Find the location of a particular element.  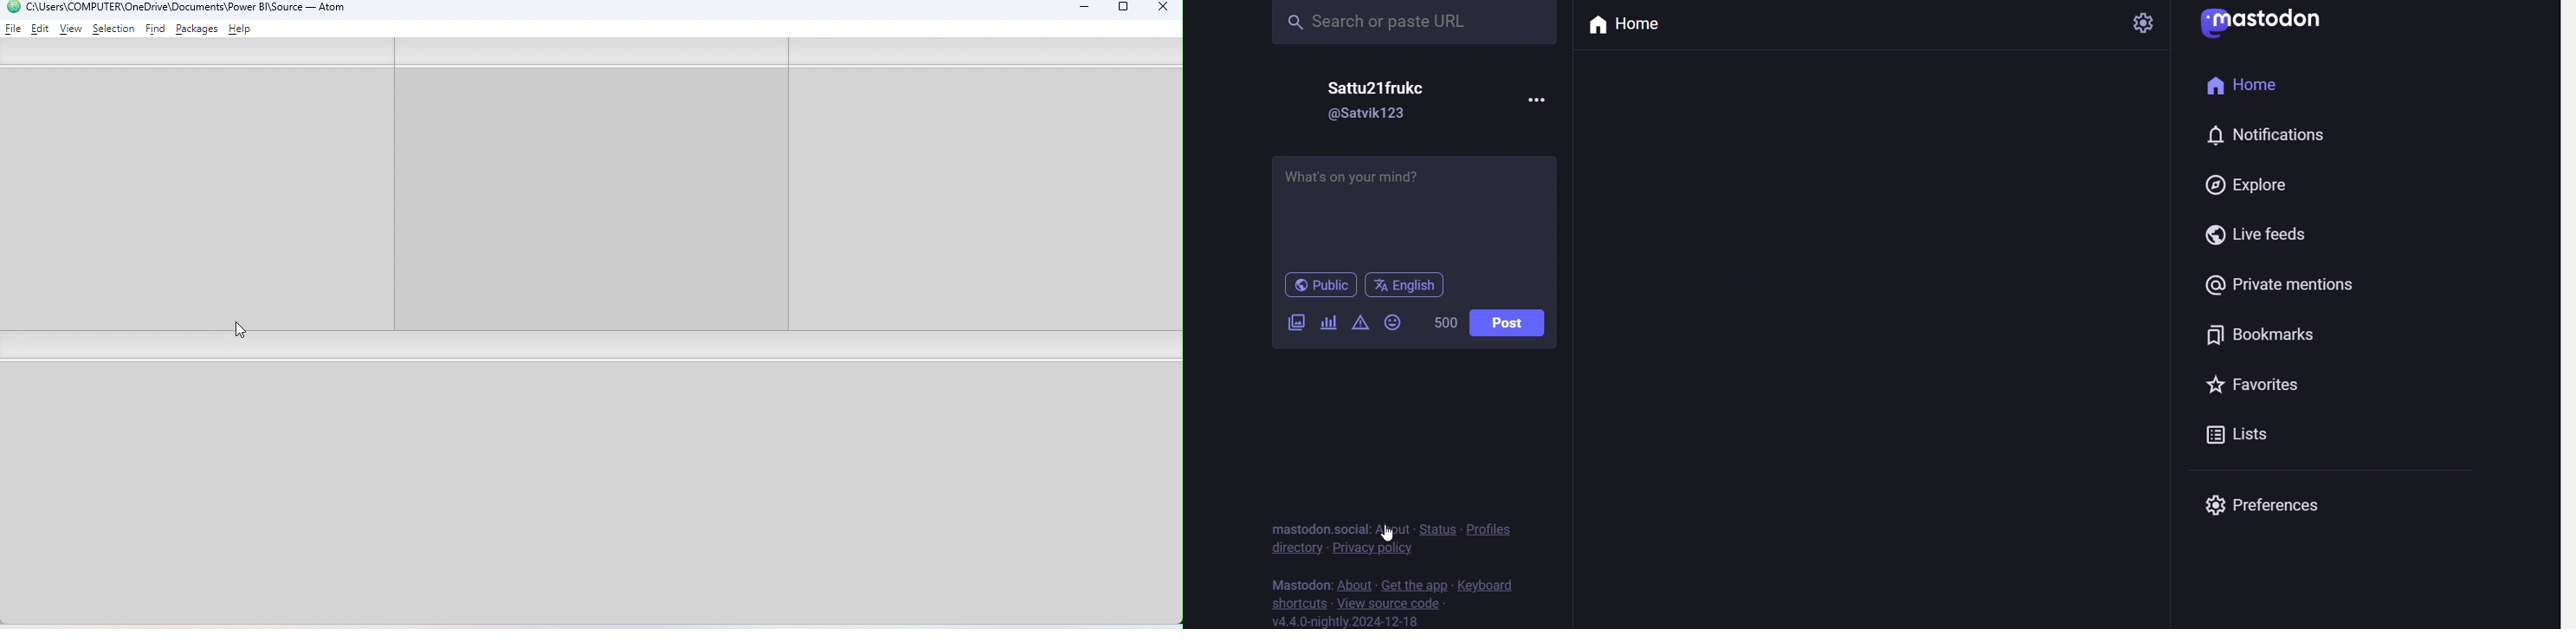

Close is located at coordinates (1159, 9).